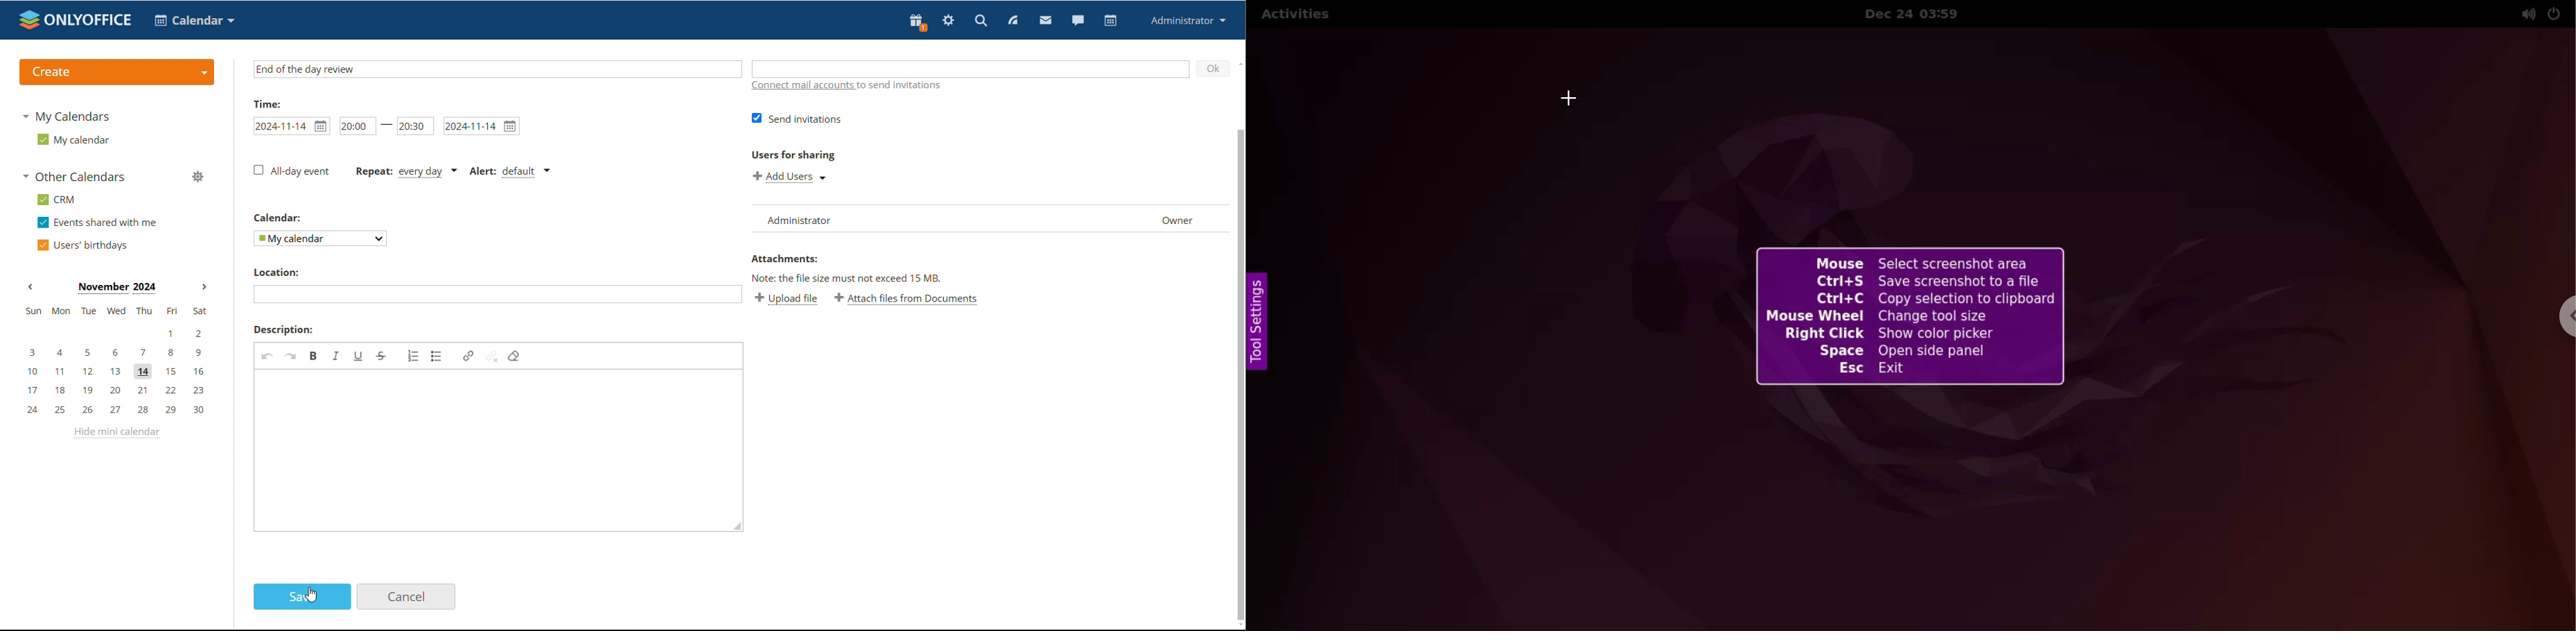 The image size is (2576, 644). I want to click on Event start time set, so click(359, 126).